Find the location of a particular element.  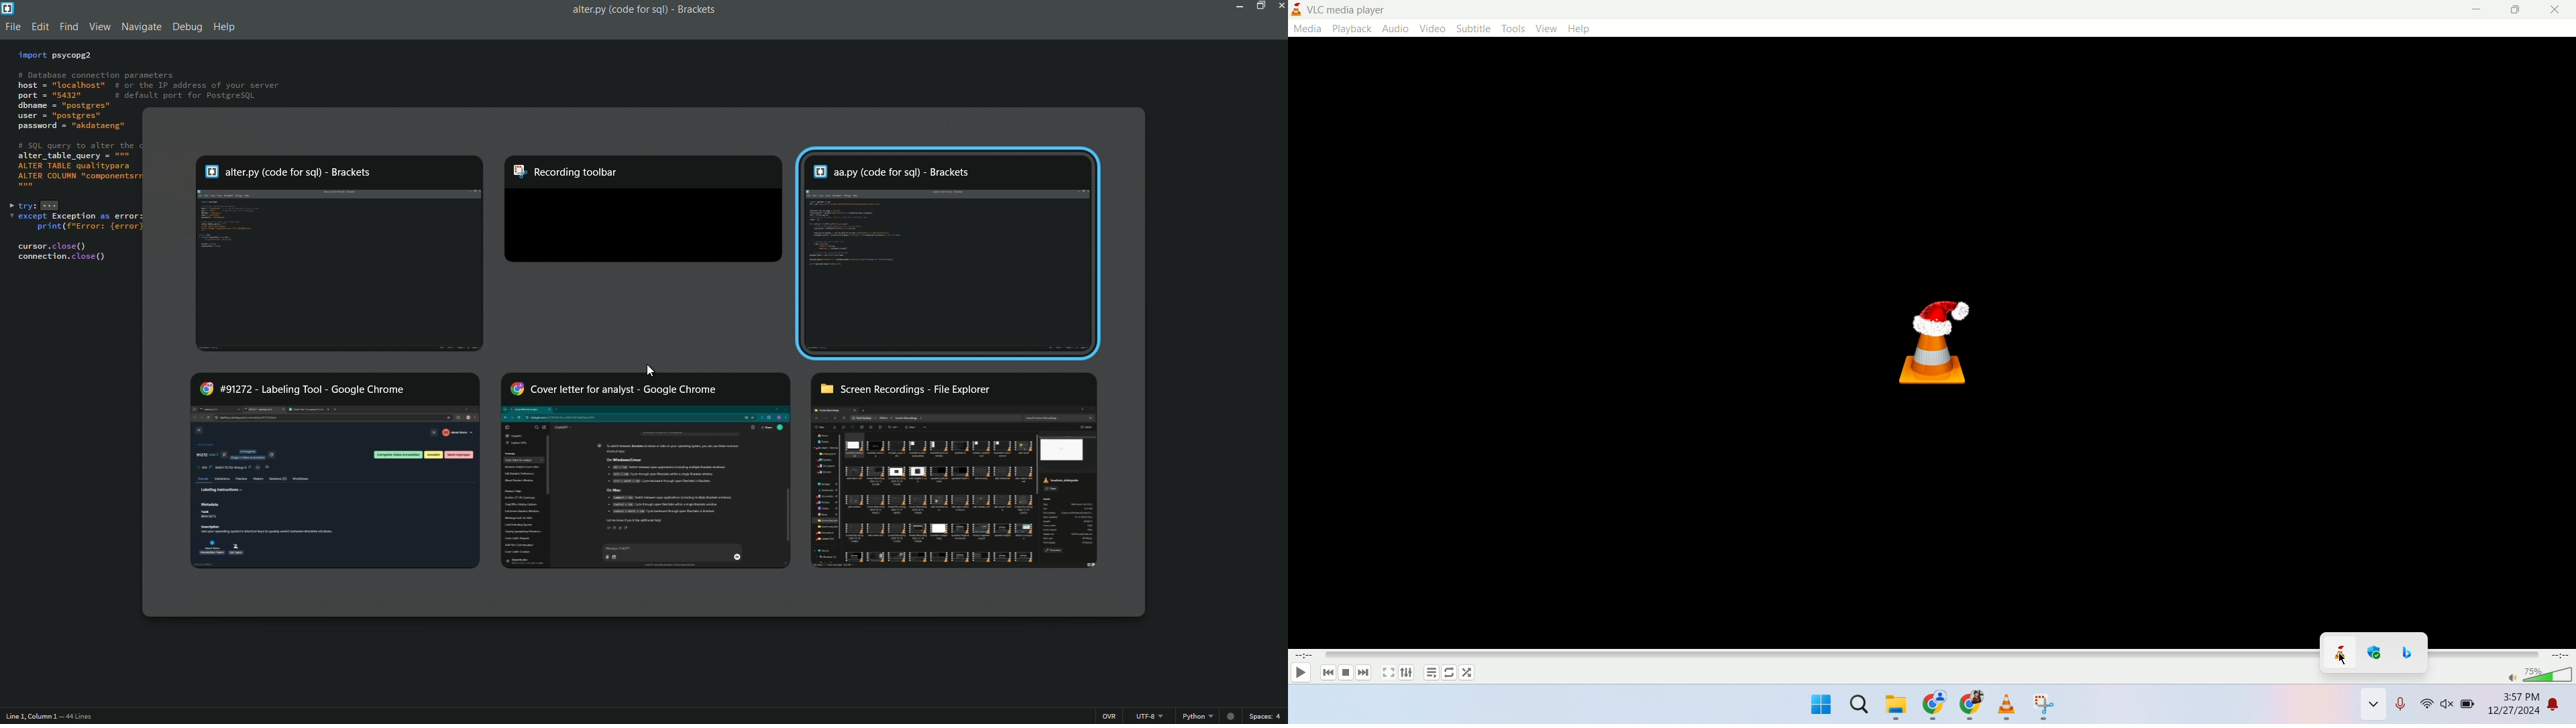

file menu is located at coordinates (12, 28).